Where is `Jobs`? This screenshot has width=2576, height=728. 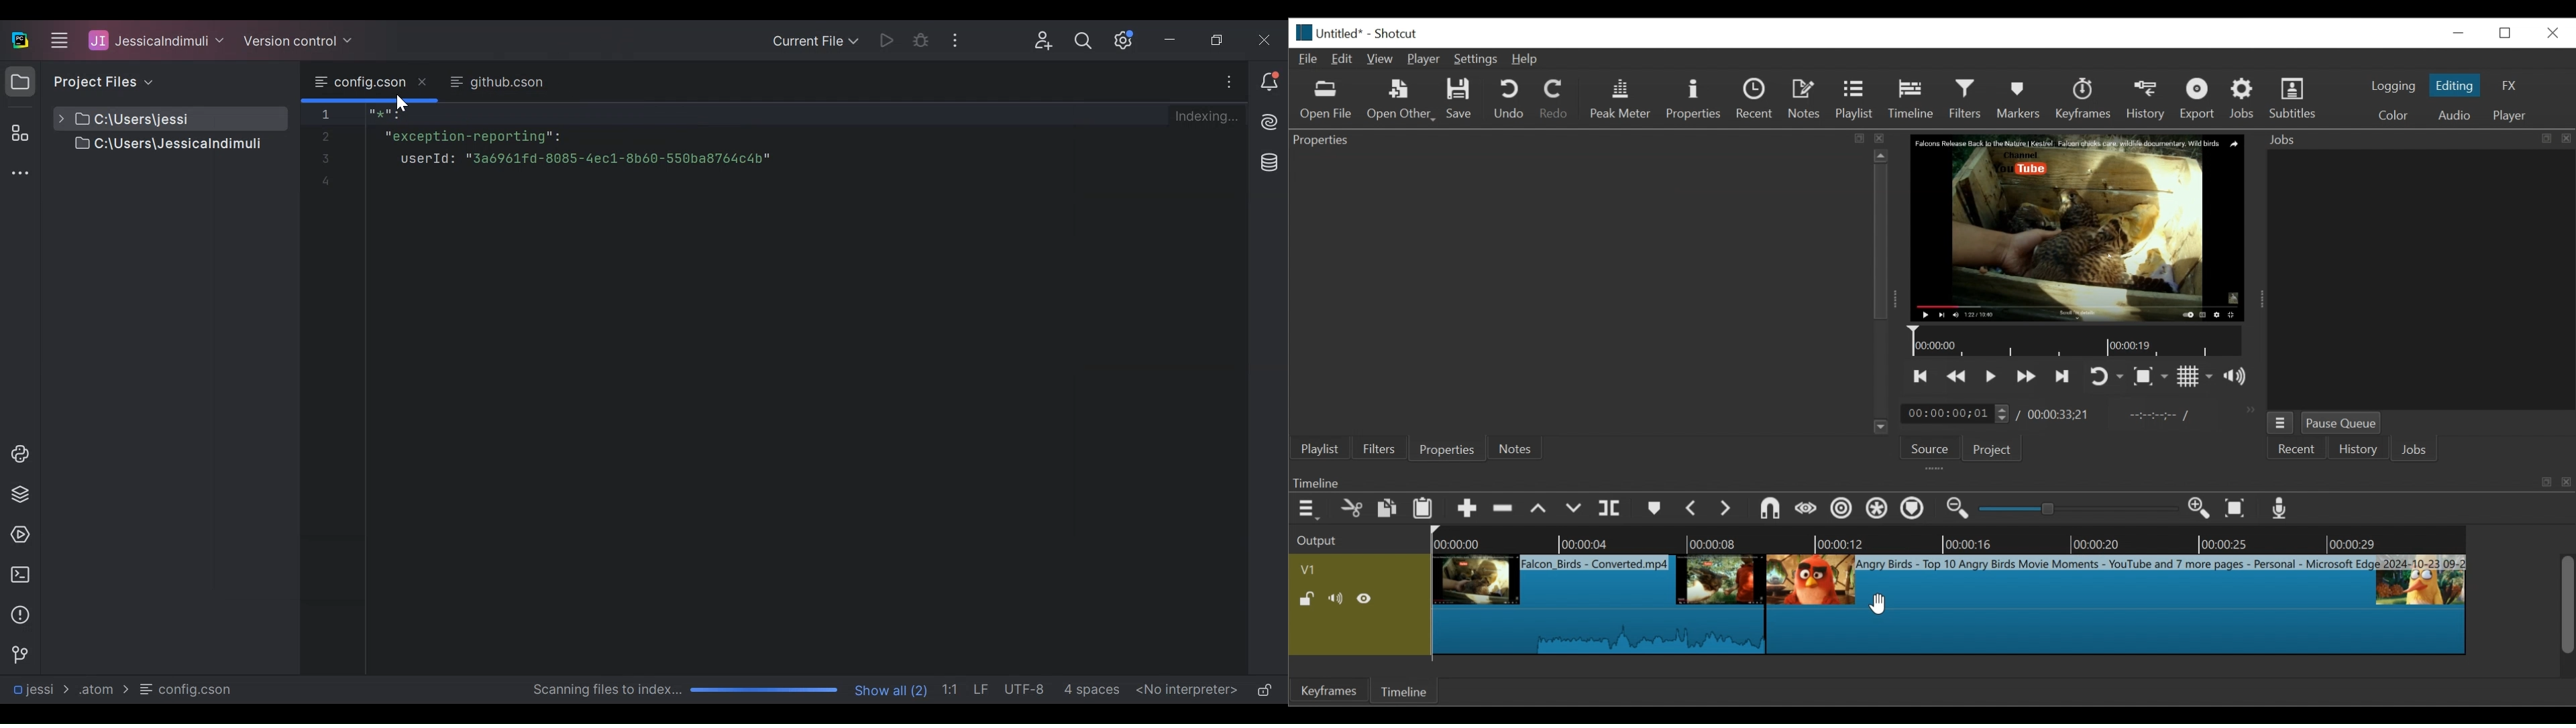
Jobs is located at coordinates (2418, 450).